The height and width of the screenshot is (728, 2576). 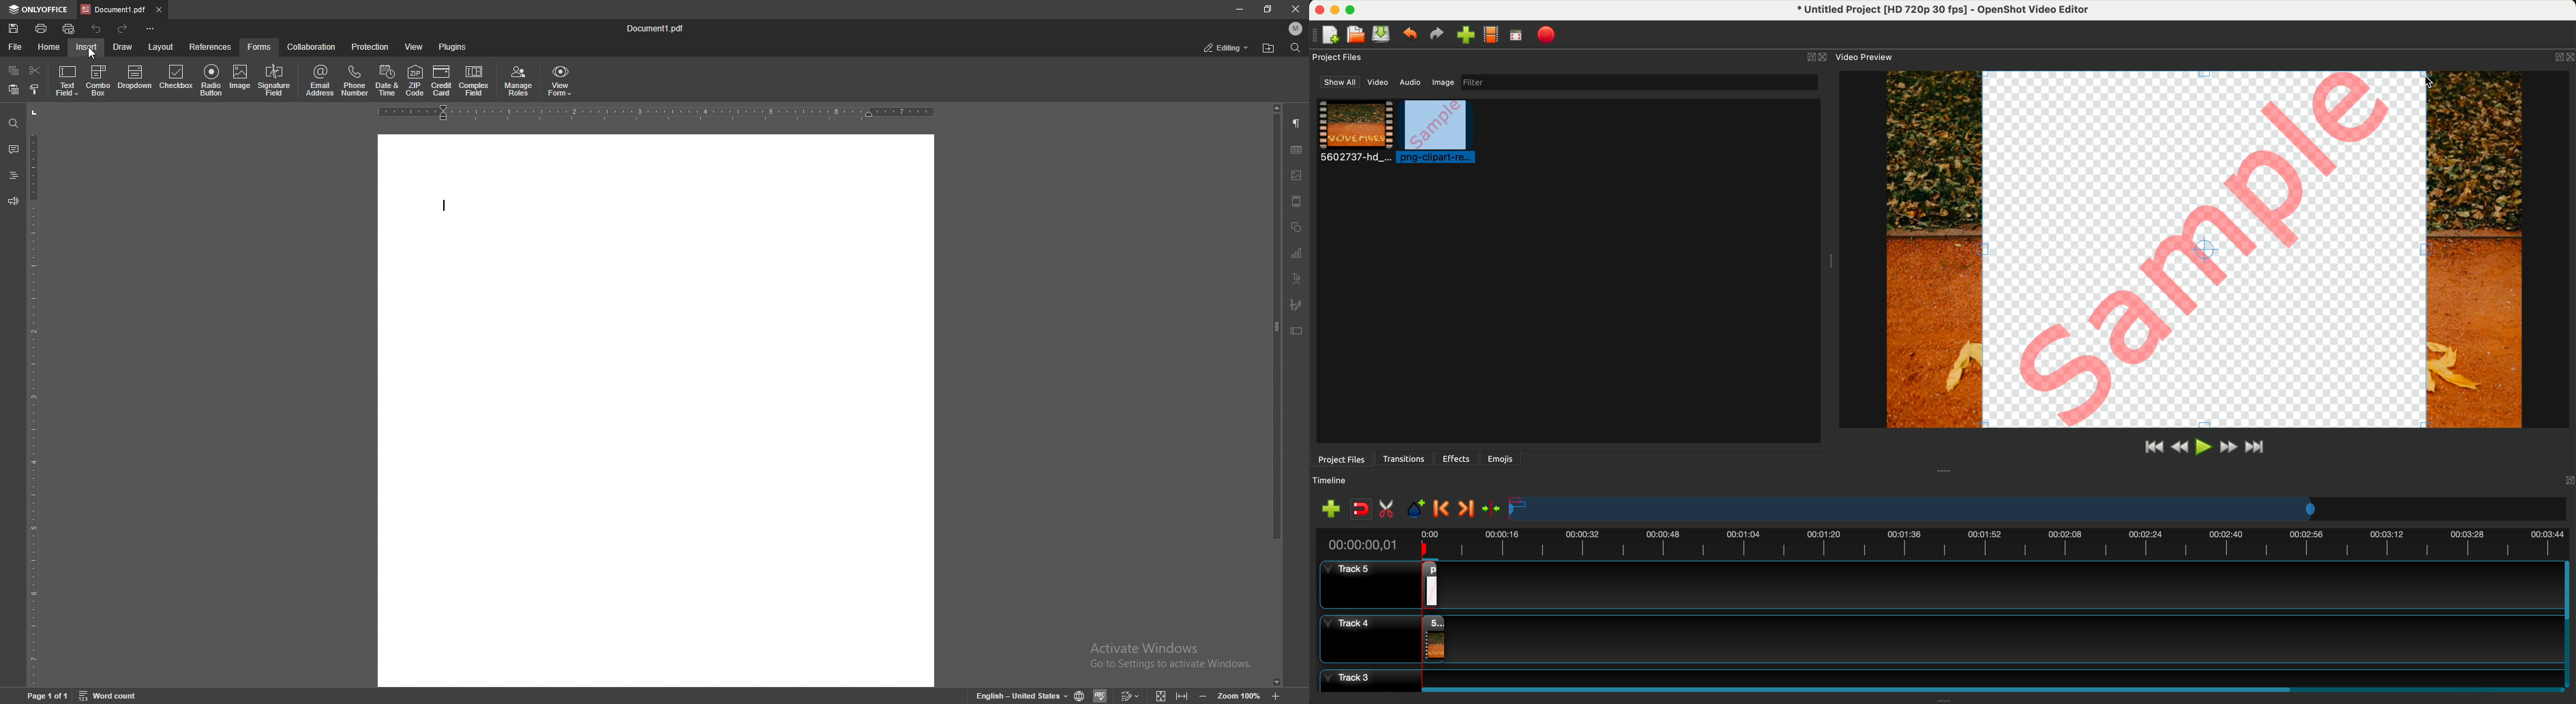 I want to click on pREVIEW, so click(x=2203, y=249).